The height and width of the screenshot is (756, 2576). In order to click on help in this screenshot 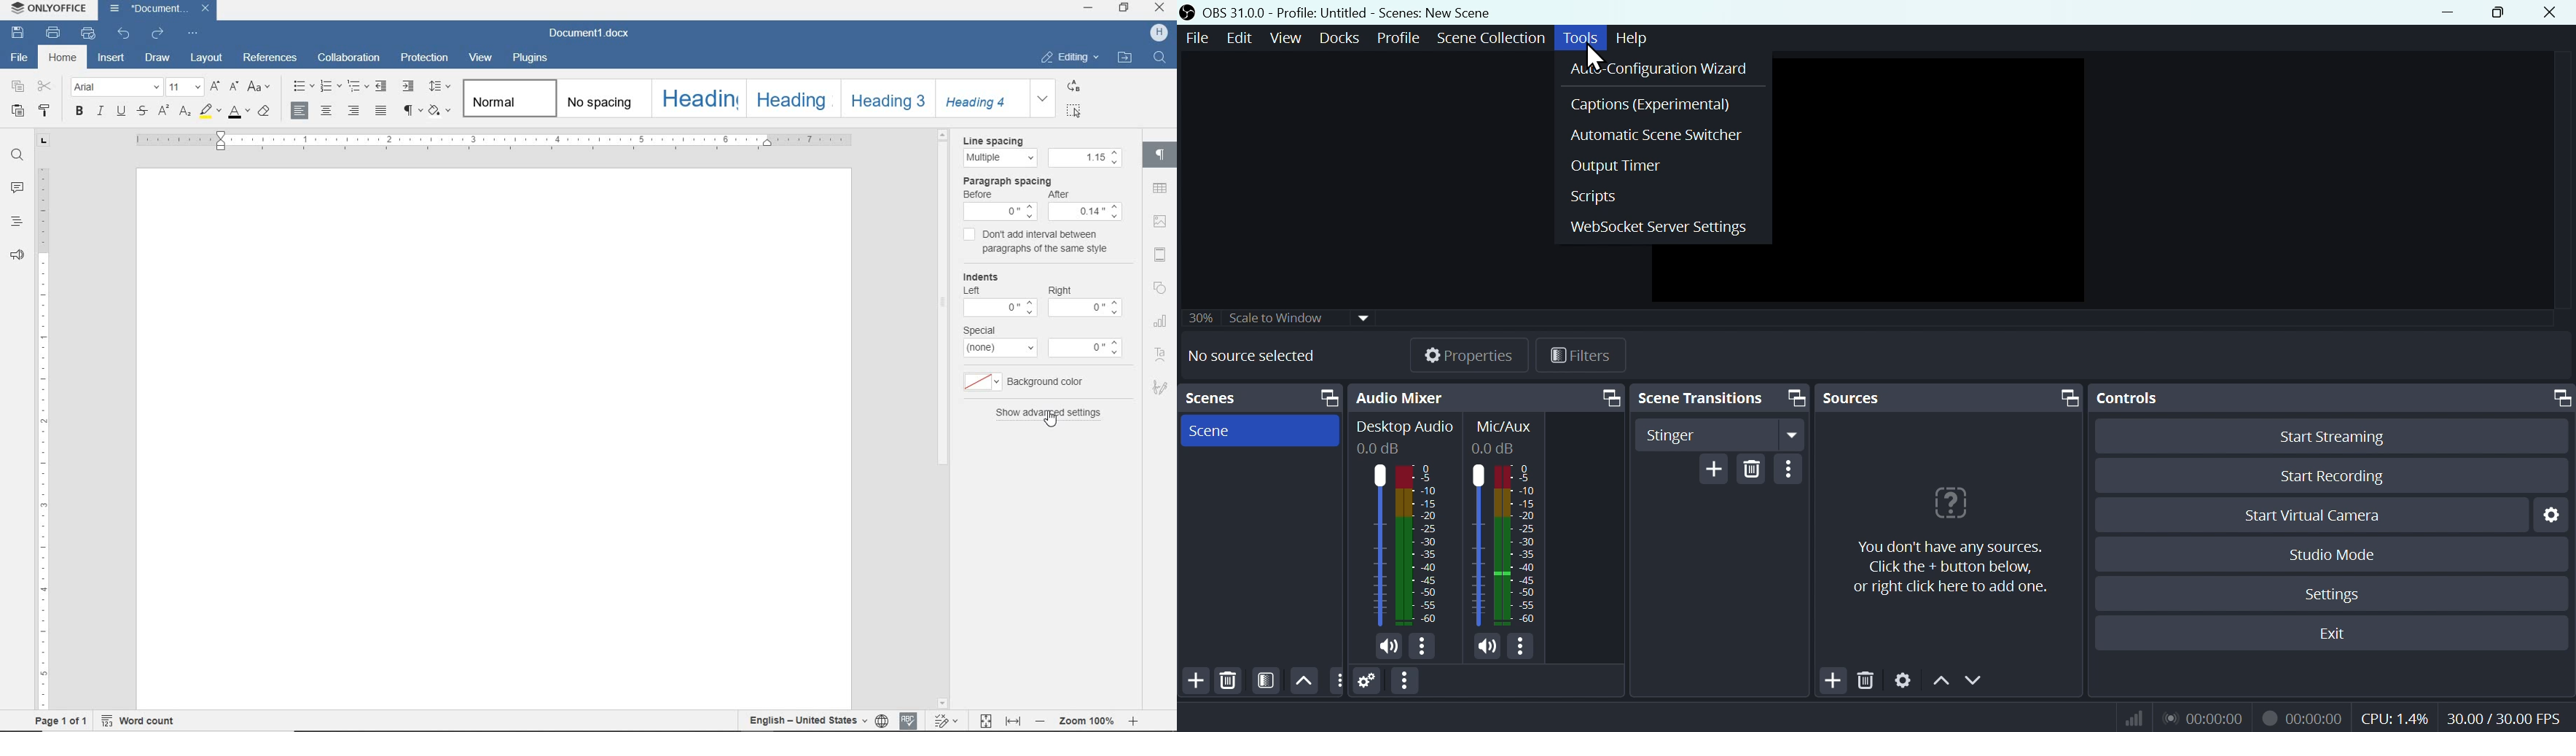, I will do `click(1634, 36)`.